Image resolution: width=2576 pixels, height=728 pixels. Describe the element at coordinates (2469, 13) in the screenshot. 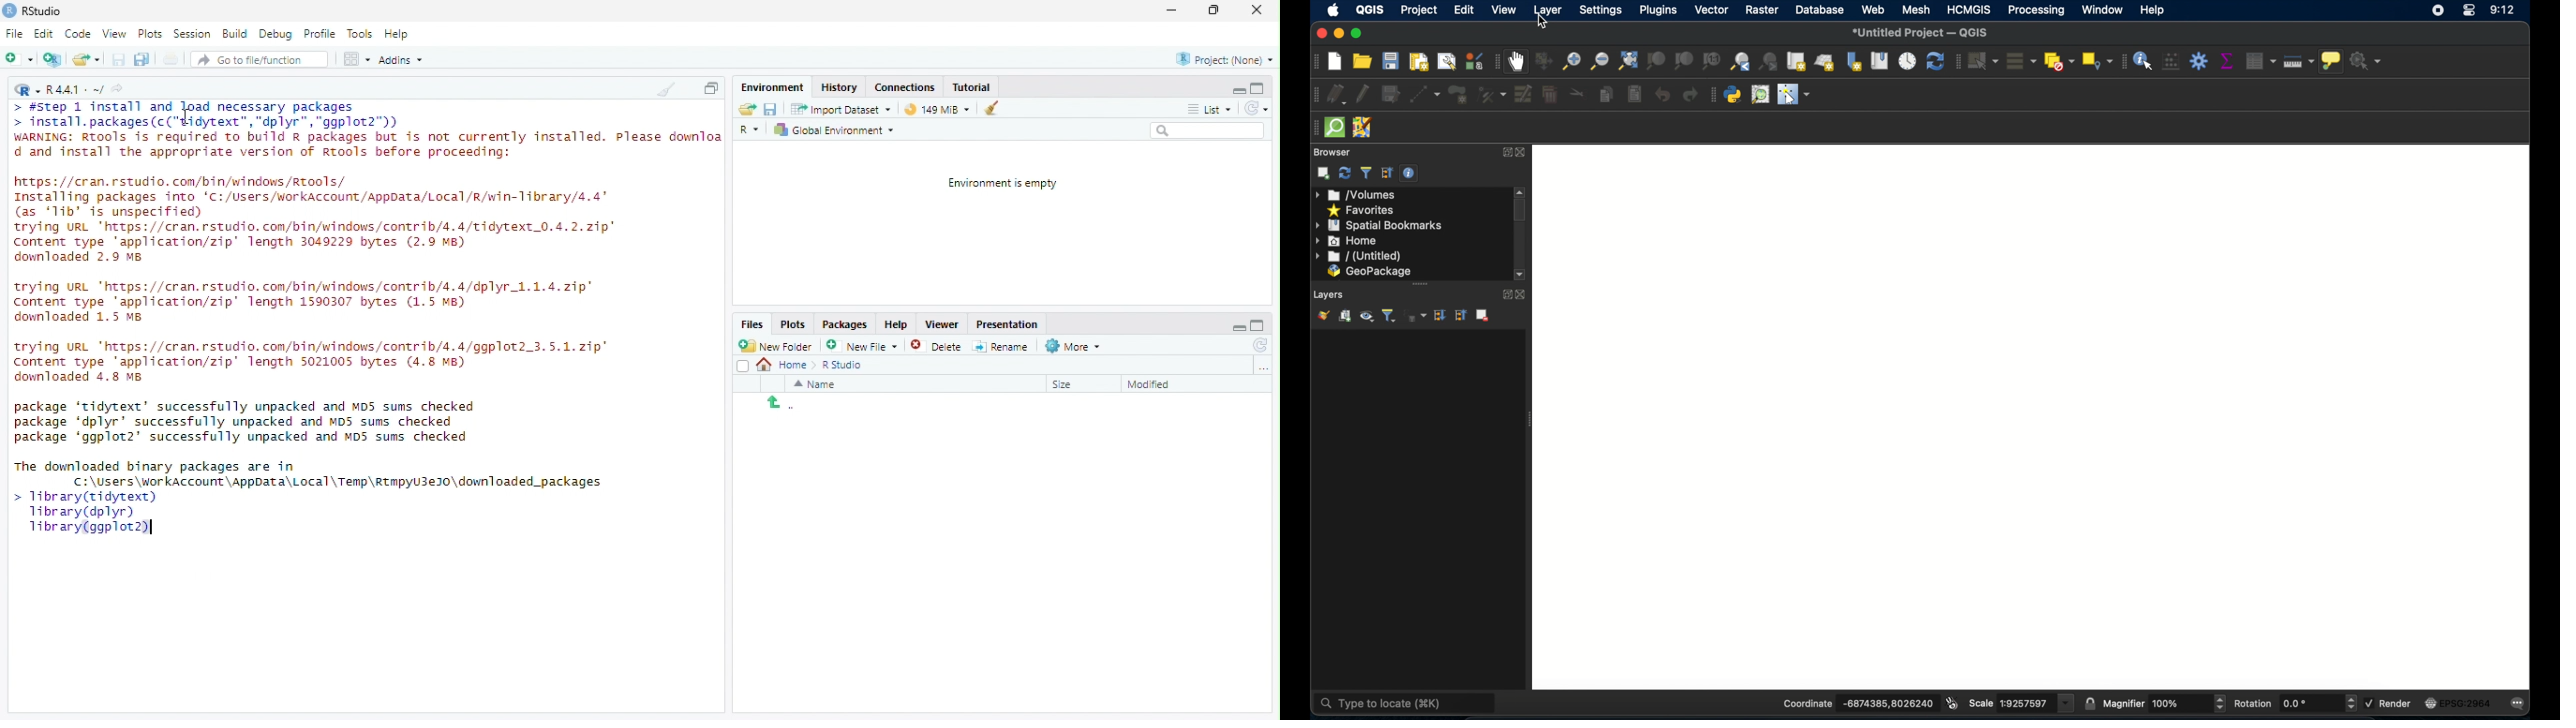

I see `control center` at that location.